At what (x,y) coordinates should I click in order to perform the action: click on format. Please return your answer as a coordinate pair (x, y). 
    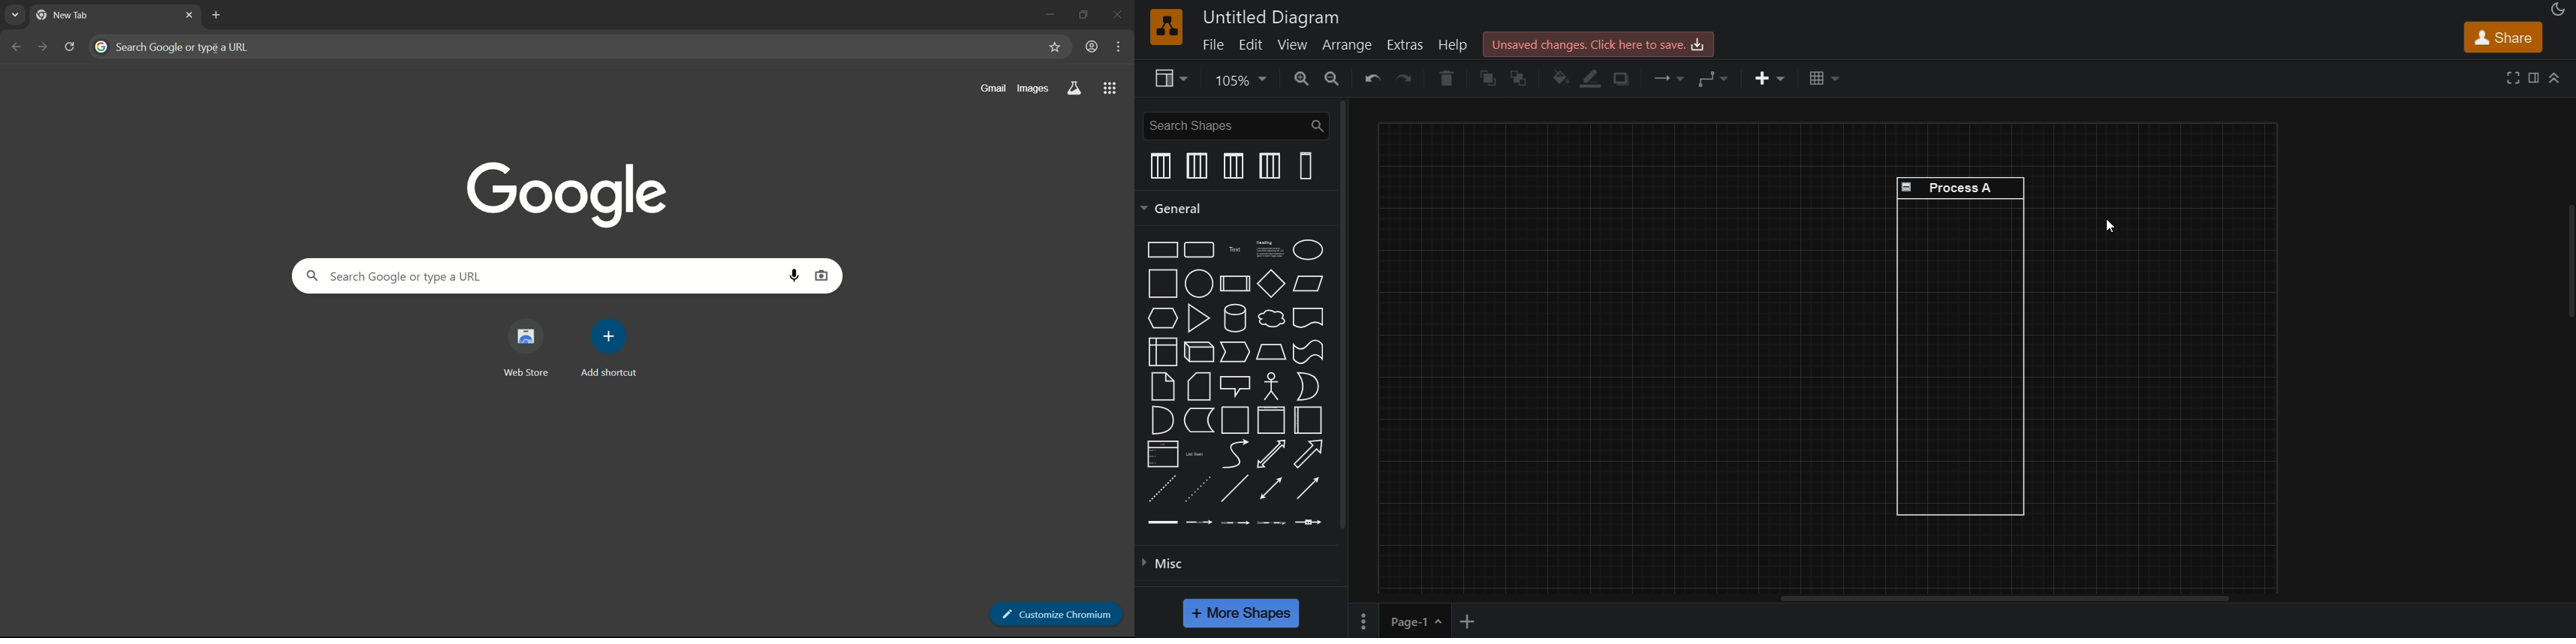
    Looking at the image, I should click on (2532, 78).